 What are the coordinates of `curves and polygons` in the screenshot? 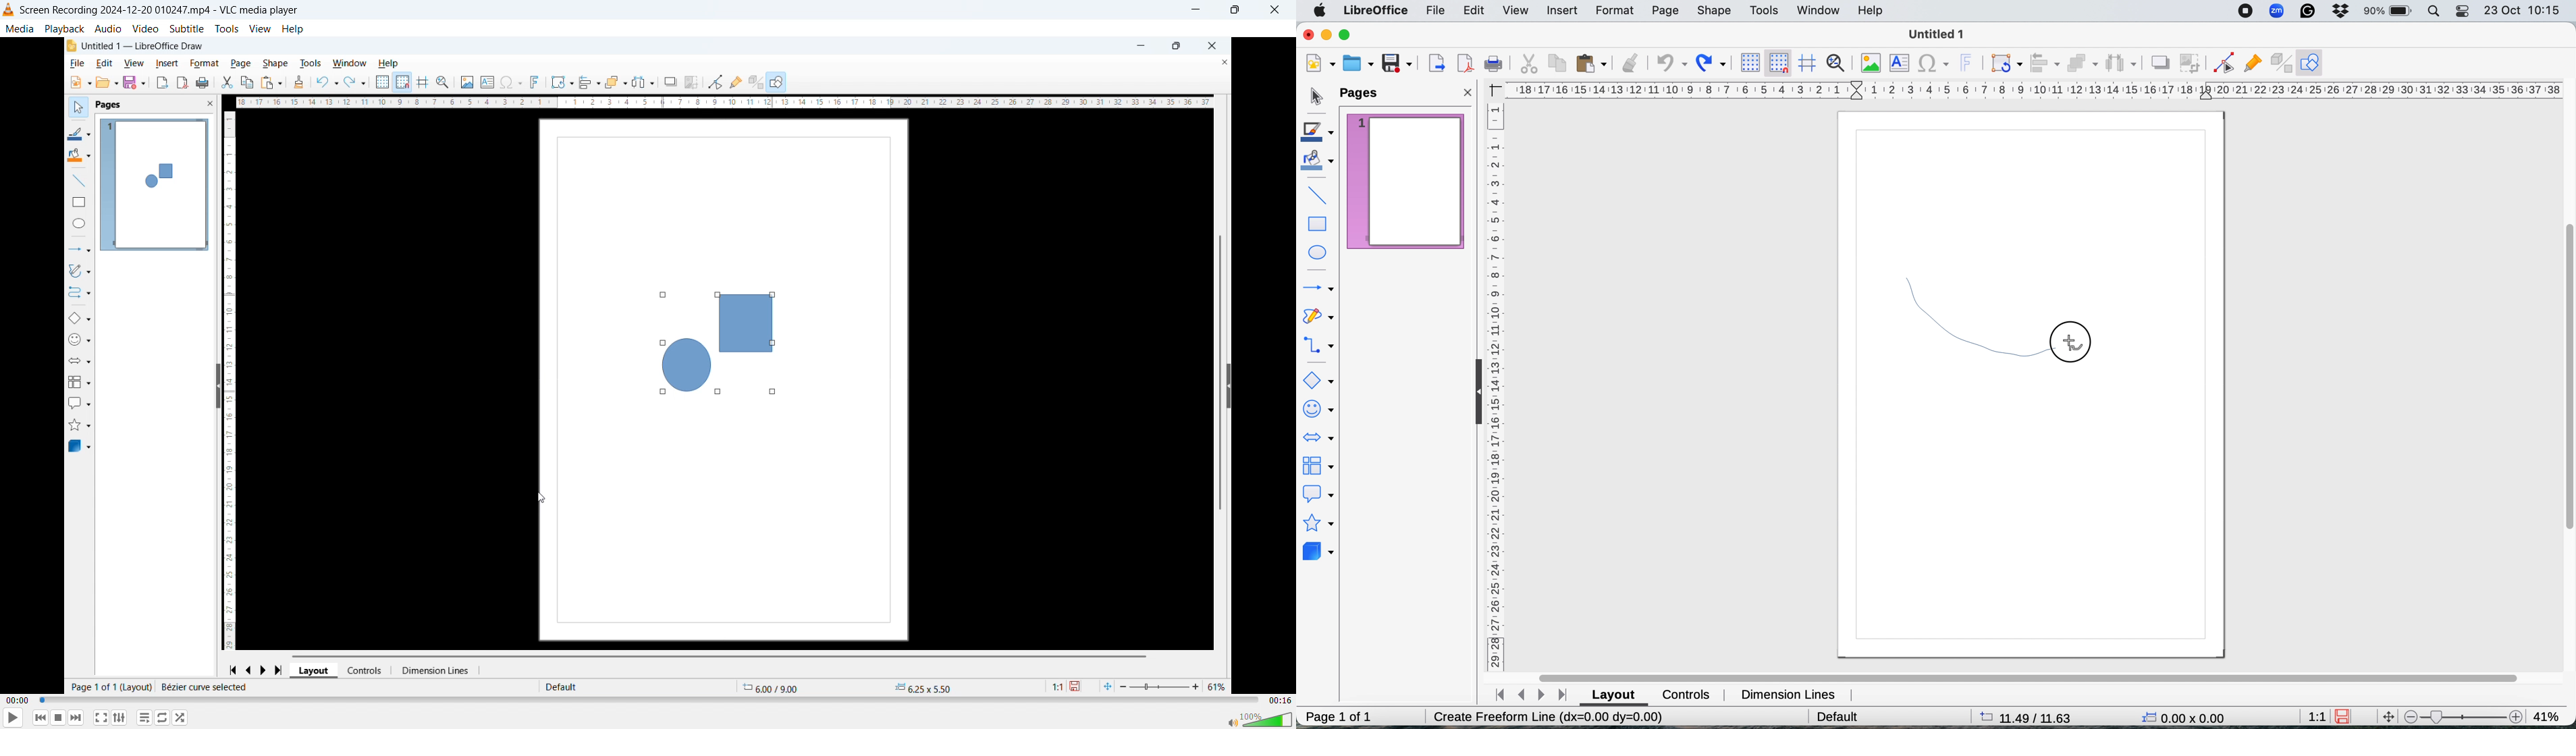 It's located at (1318, 315).